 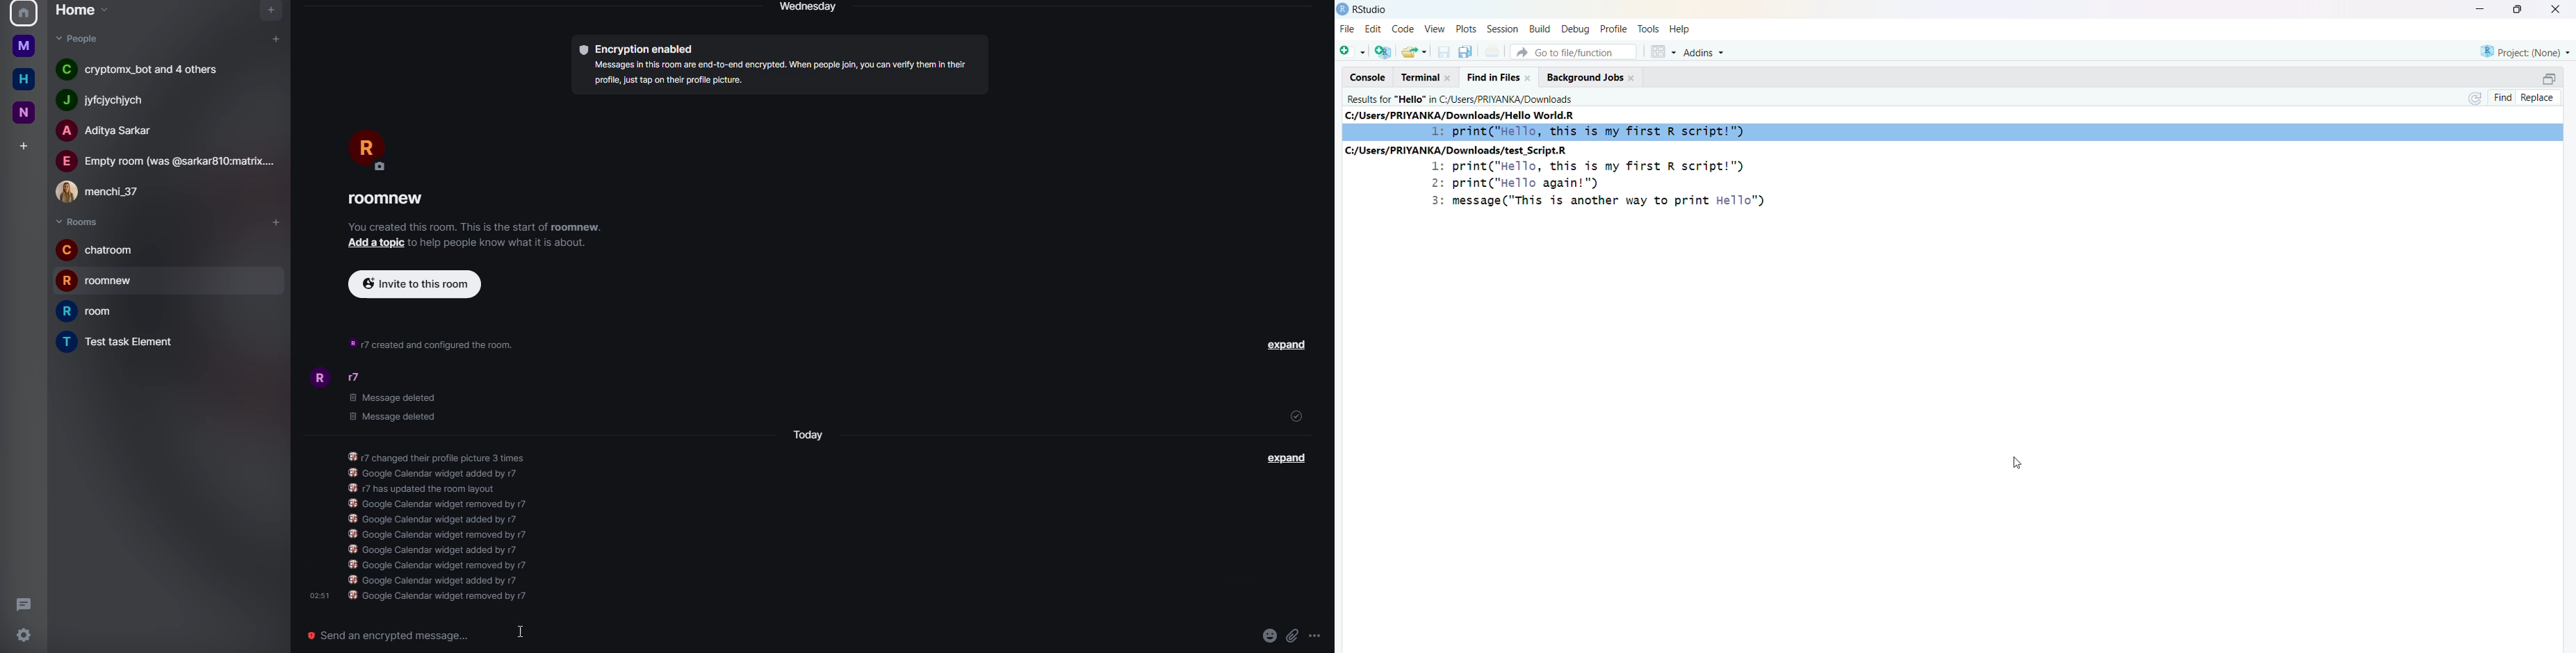 I want to click on info, so click(x=453, y=525).